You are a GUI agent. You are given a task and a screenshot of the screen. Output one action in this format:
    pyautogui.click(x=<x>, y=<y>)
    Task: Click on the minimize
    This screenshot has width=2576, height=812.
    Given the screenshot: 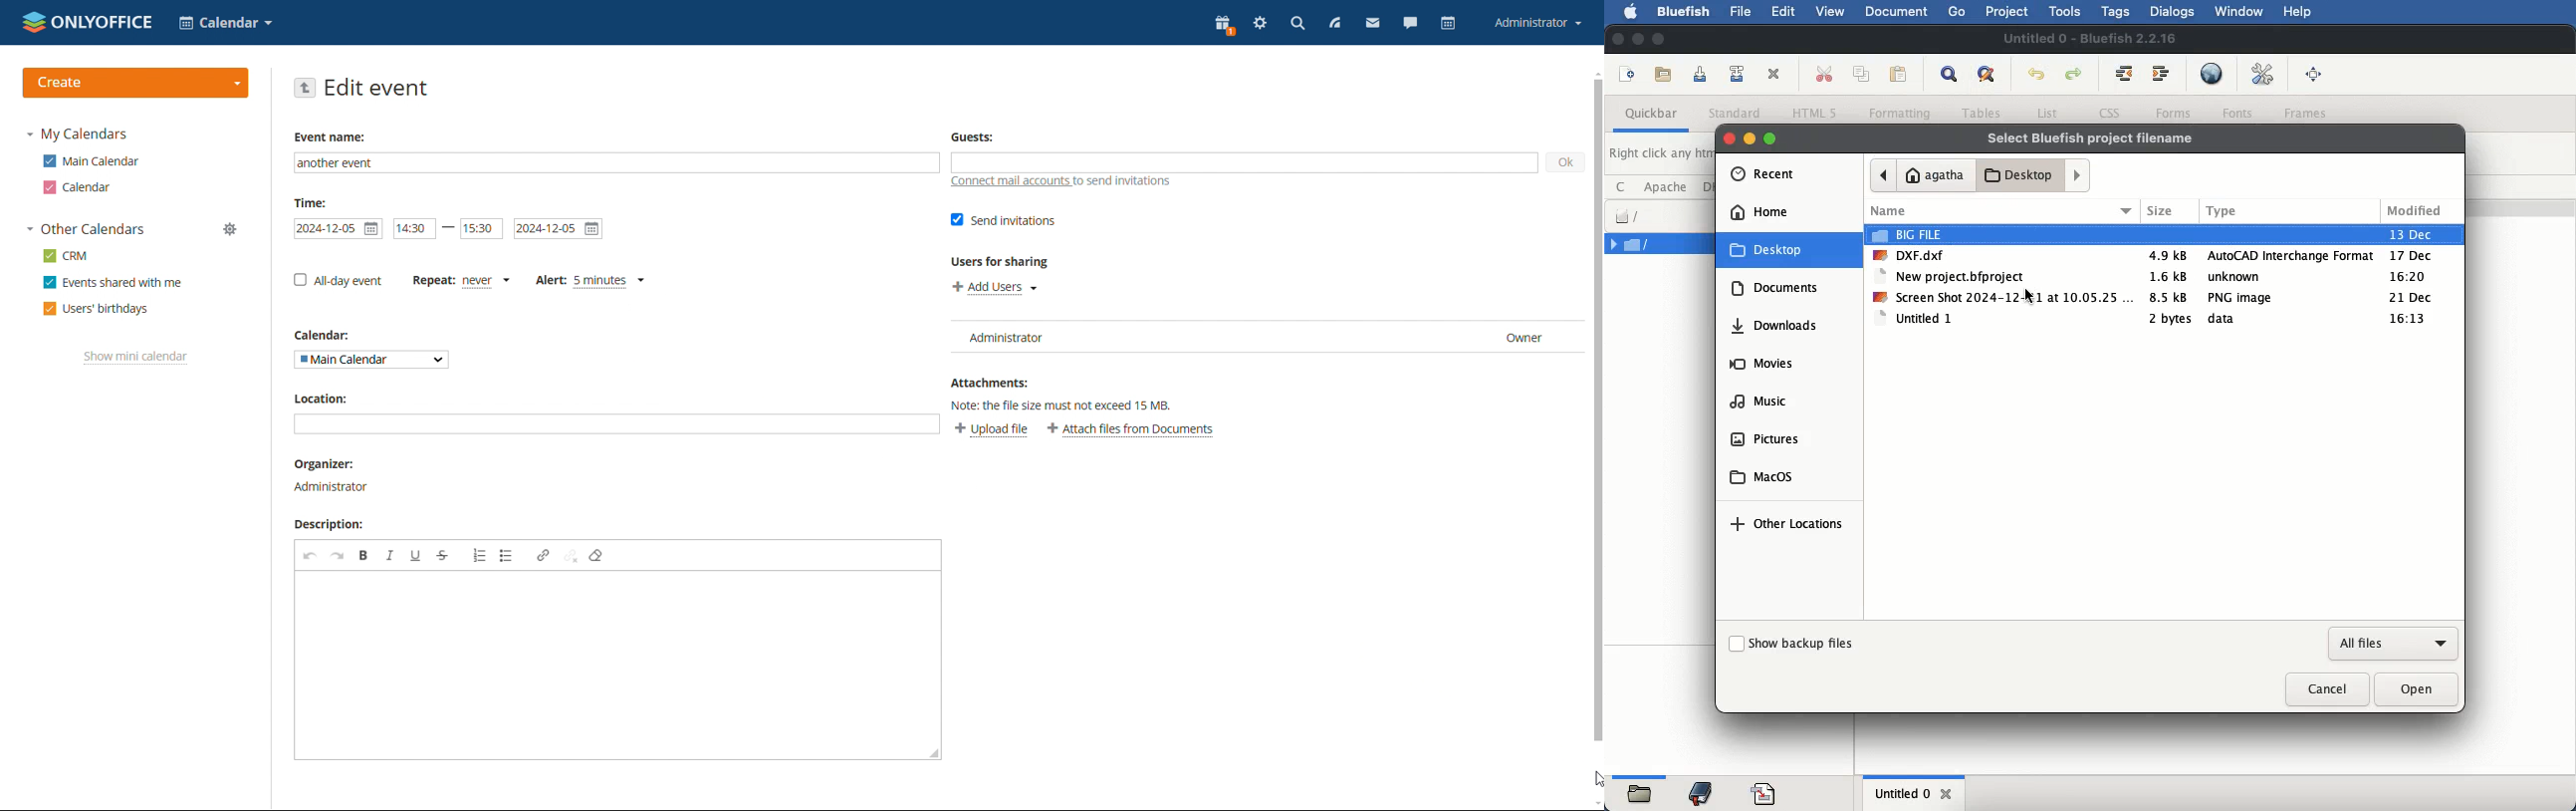 What is the action you would take?
    pyautogui.click(x=1639, y=39)
    